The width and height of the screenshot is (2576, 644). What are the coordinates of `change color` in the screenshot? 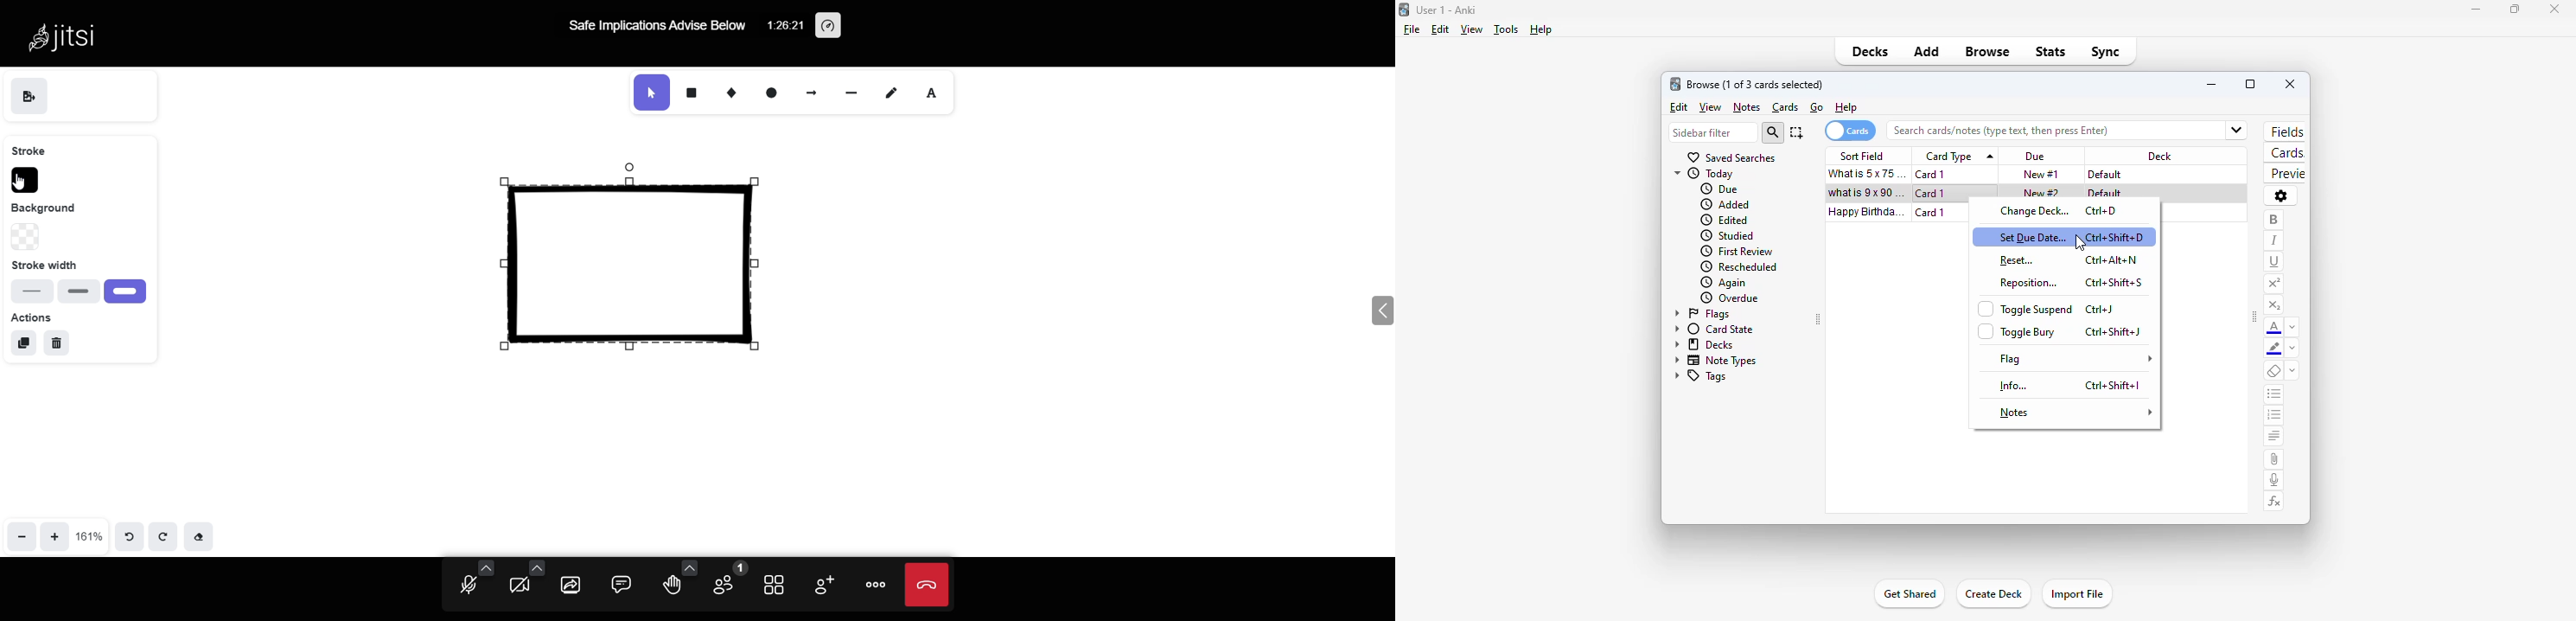 It's located at (2294, 327).